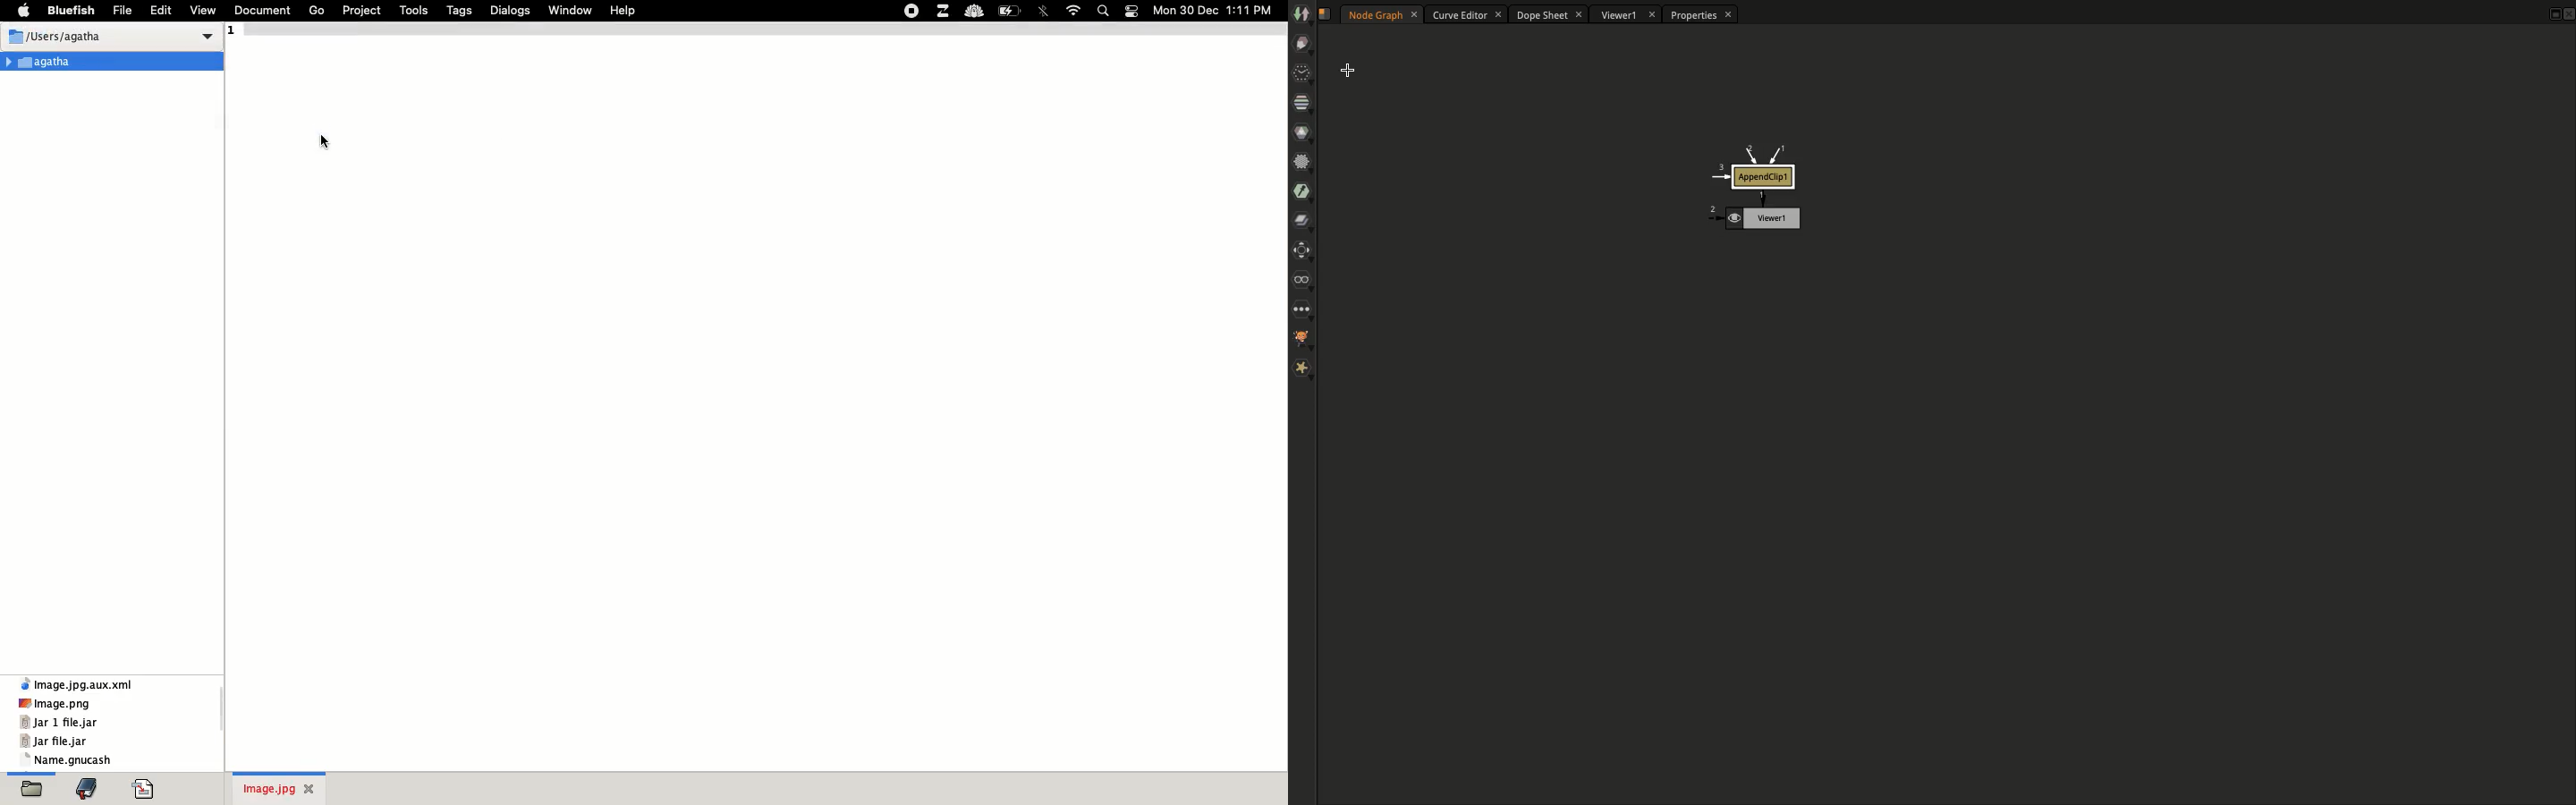  Describe the element at coordinates (206, 8) in the screenshot. I see `view` at that location.